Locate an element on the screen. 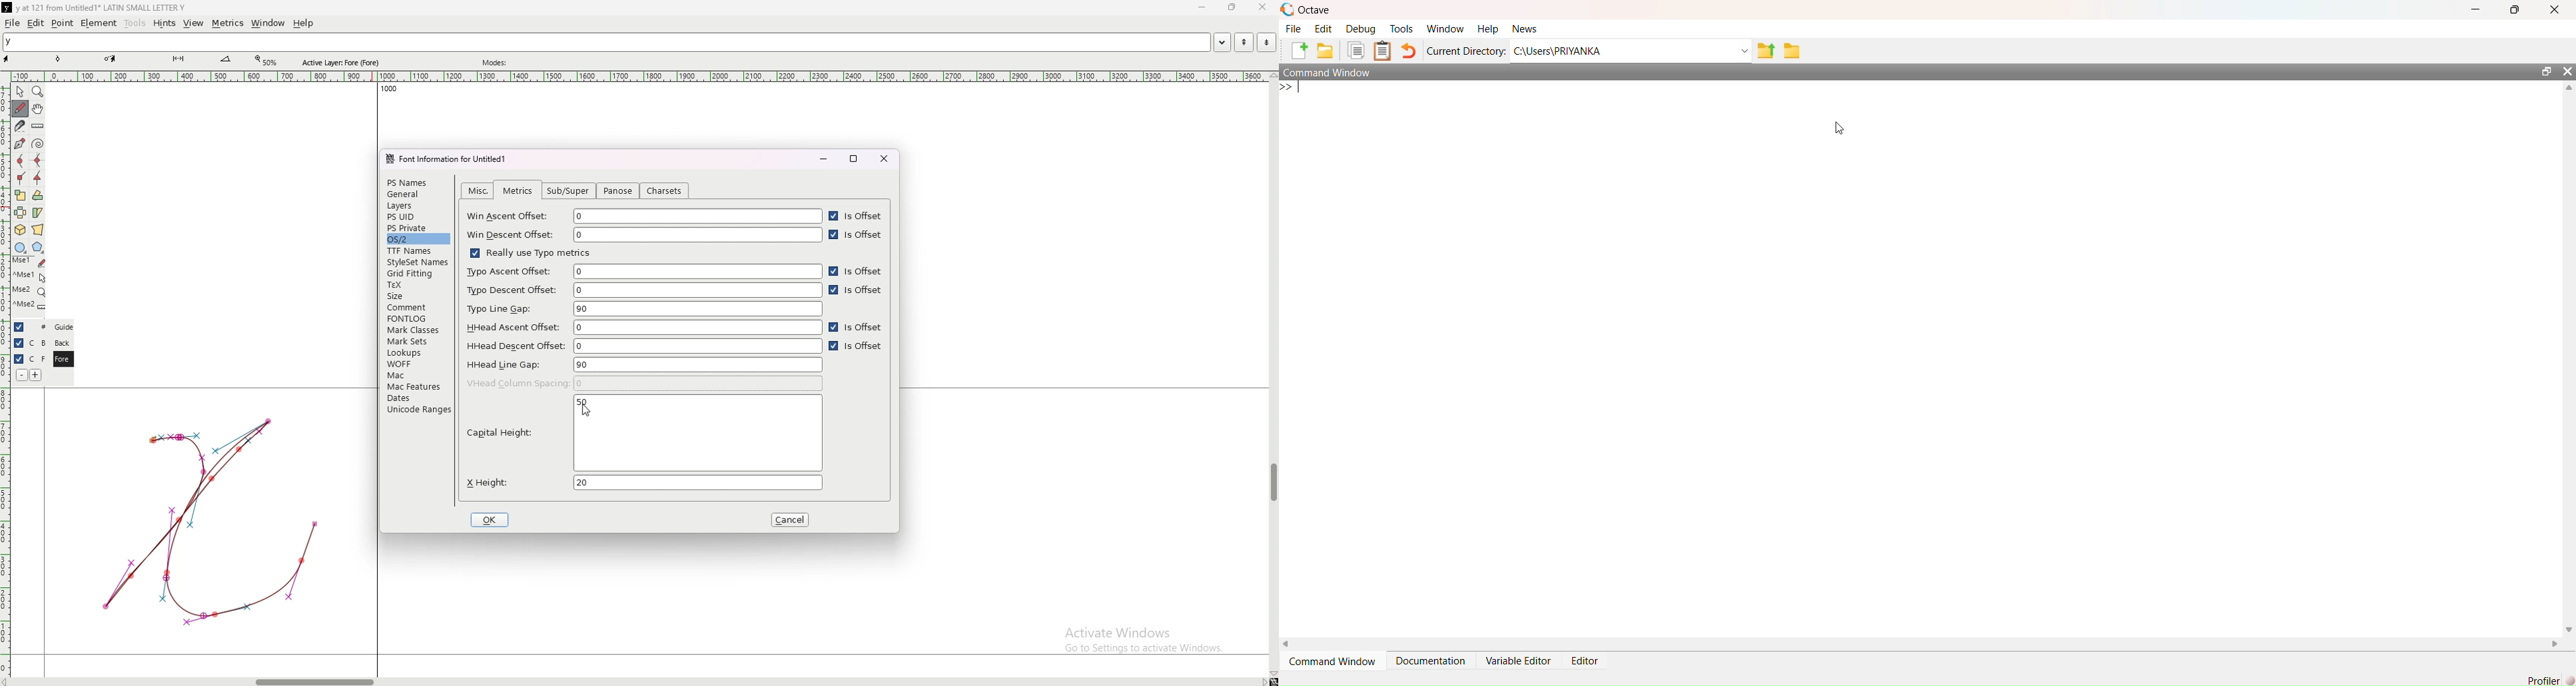  is offset is located at coordinates (857, 271).